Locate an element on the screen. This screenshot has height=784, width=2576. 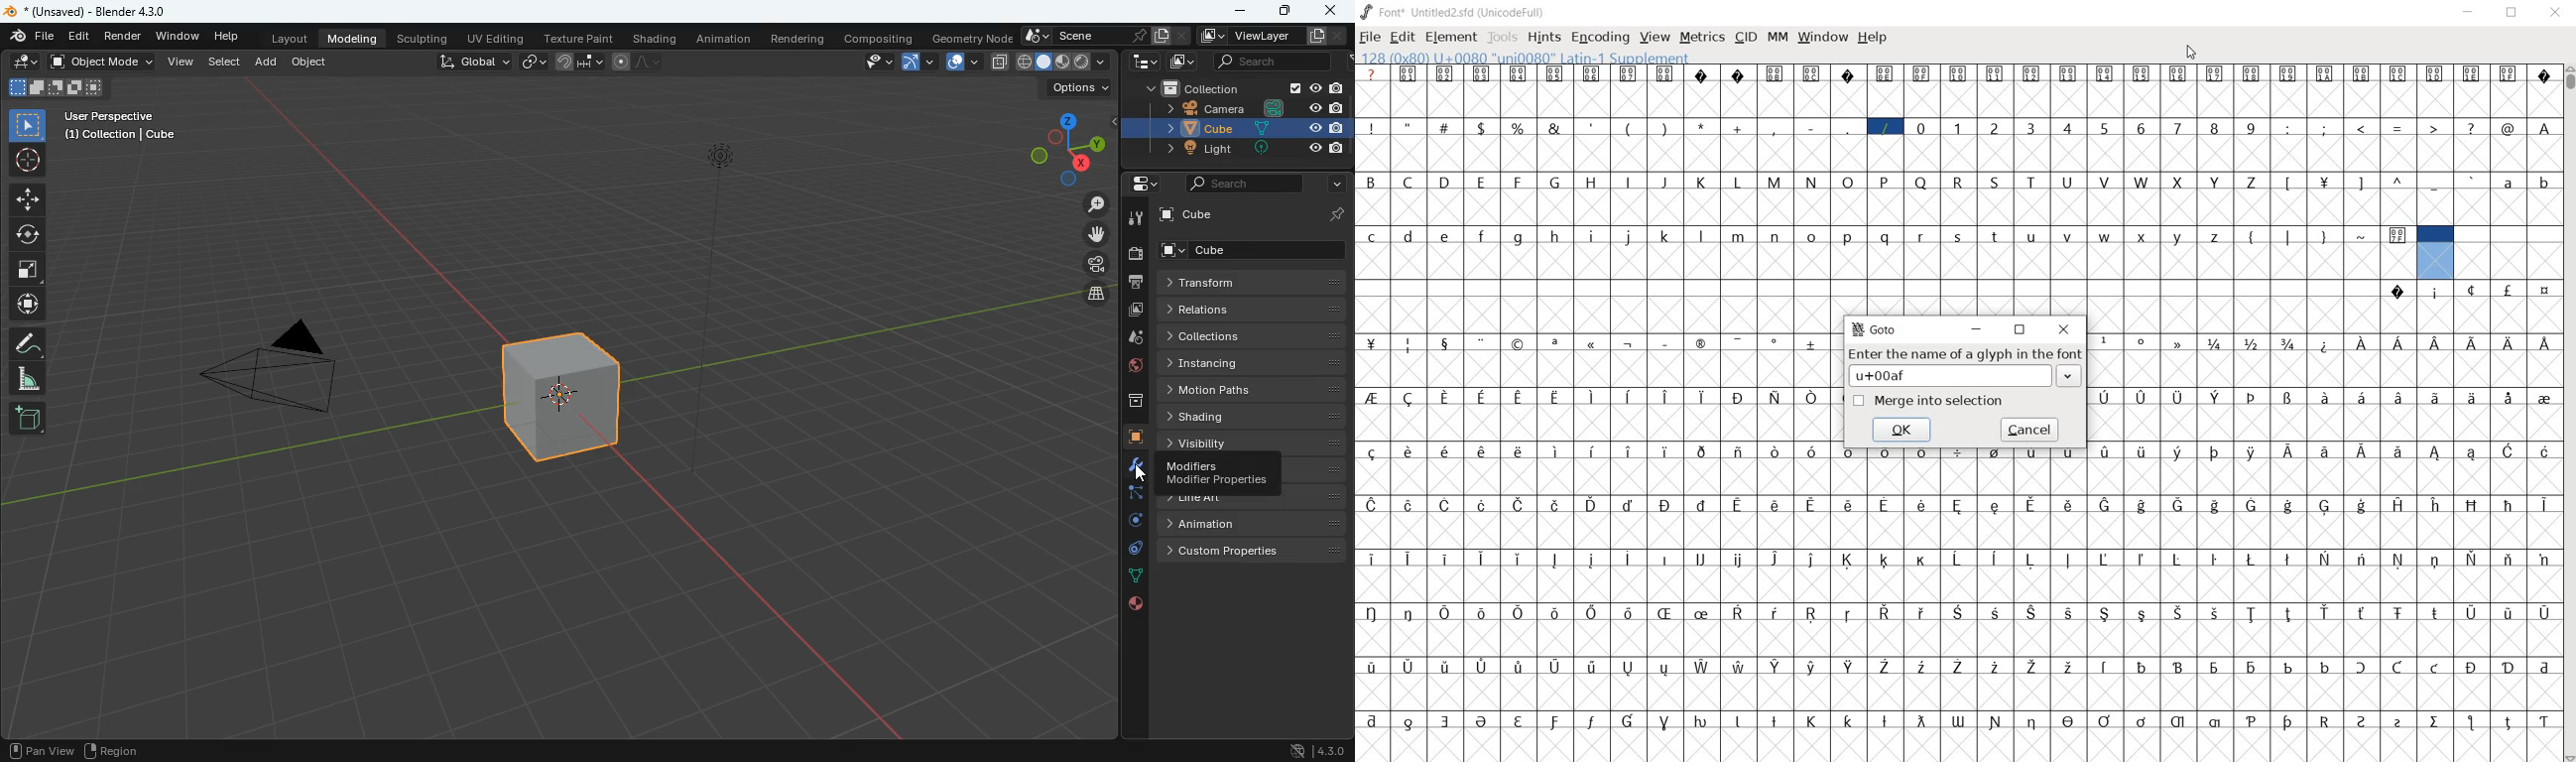
Symbol is located at coordinates (1484, 342).